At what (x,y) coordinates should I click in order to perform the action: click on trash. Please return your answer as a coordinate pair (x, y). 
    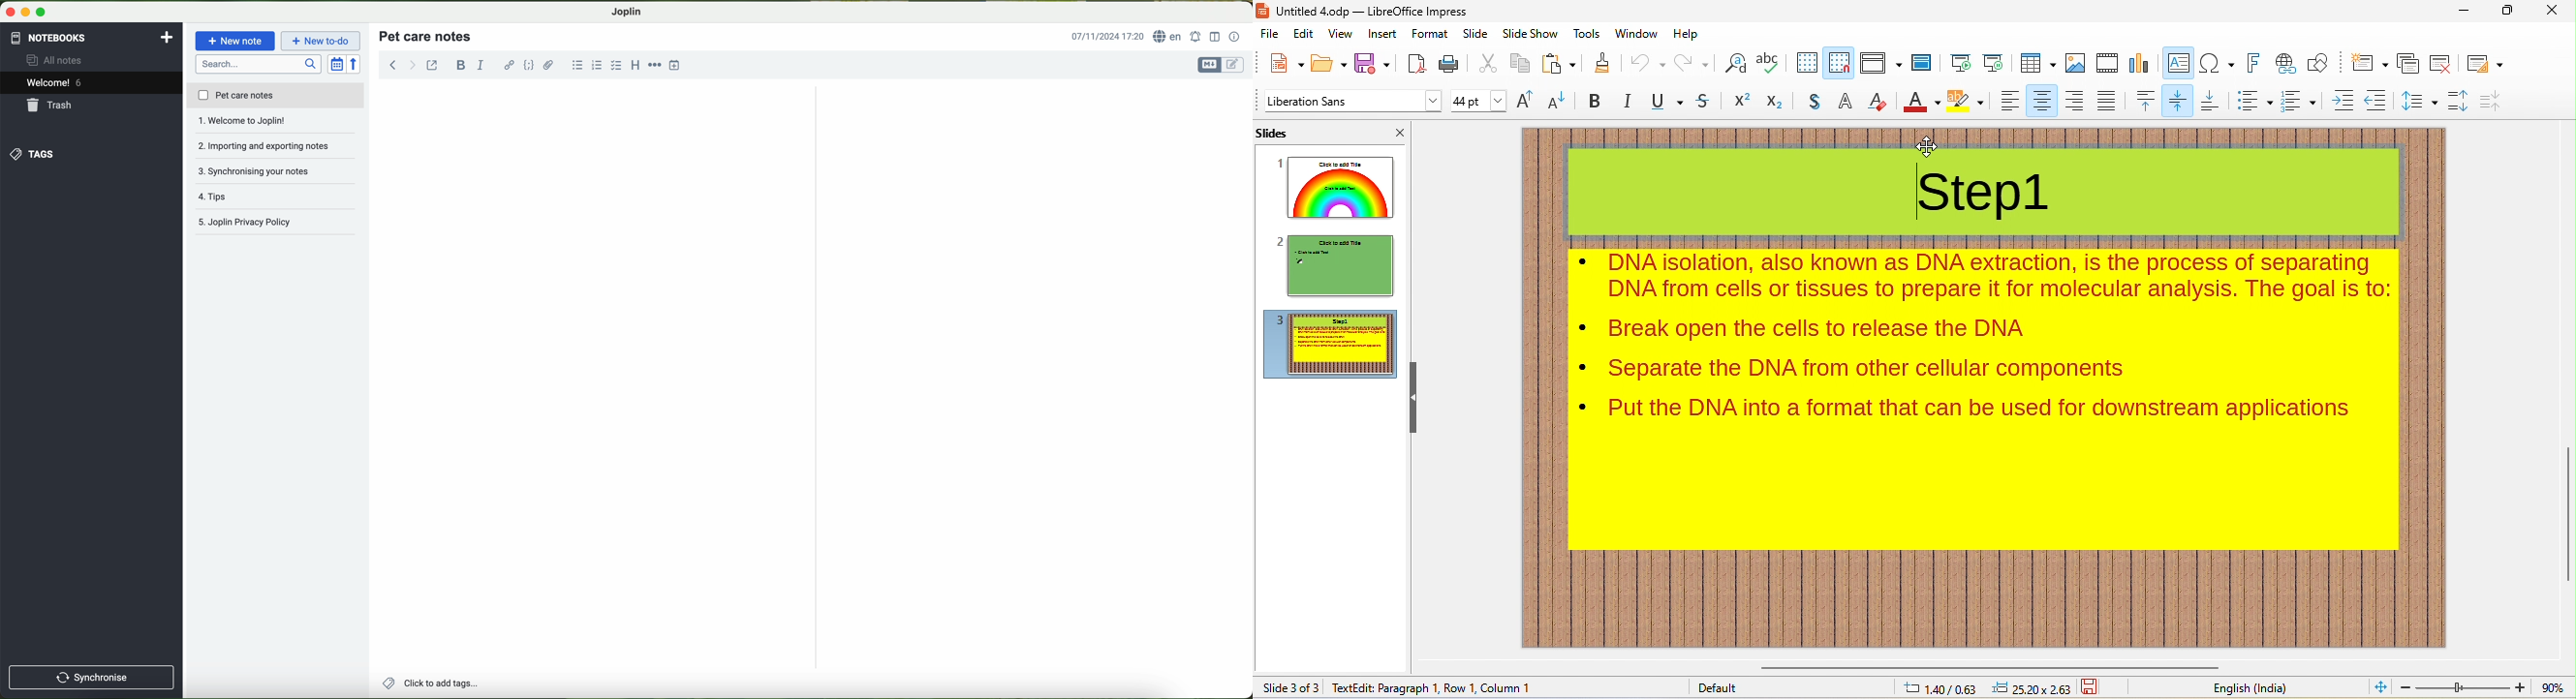
    Looking at the image, I should click on (50, 106).